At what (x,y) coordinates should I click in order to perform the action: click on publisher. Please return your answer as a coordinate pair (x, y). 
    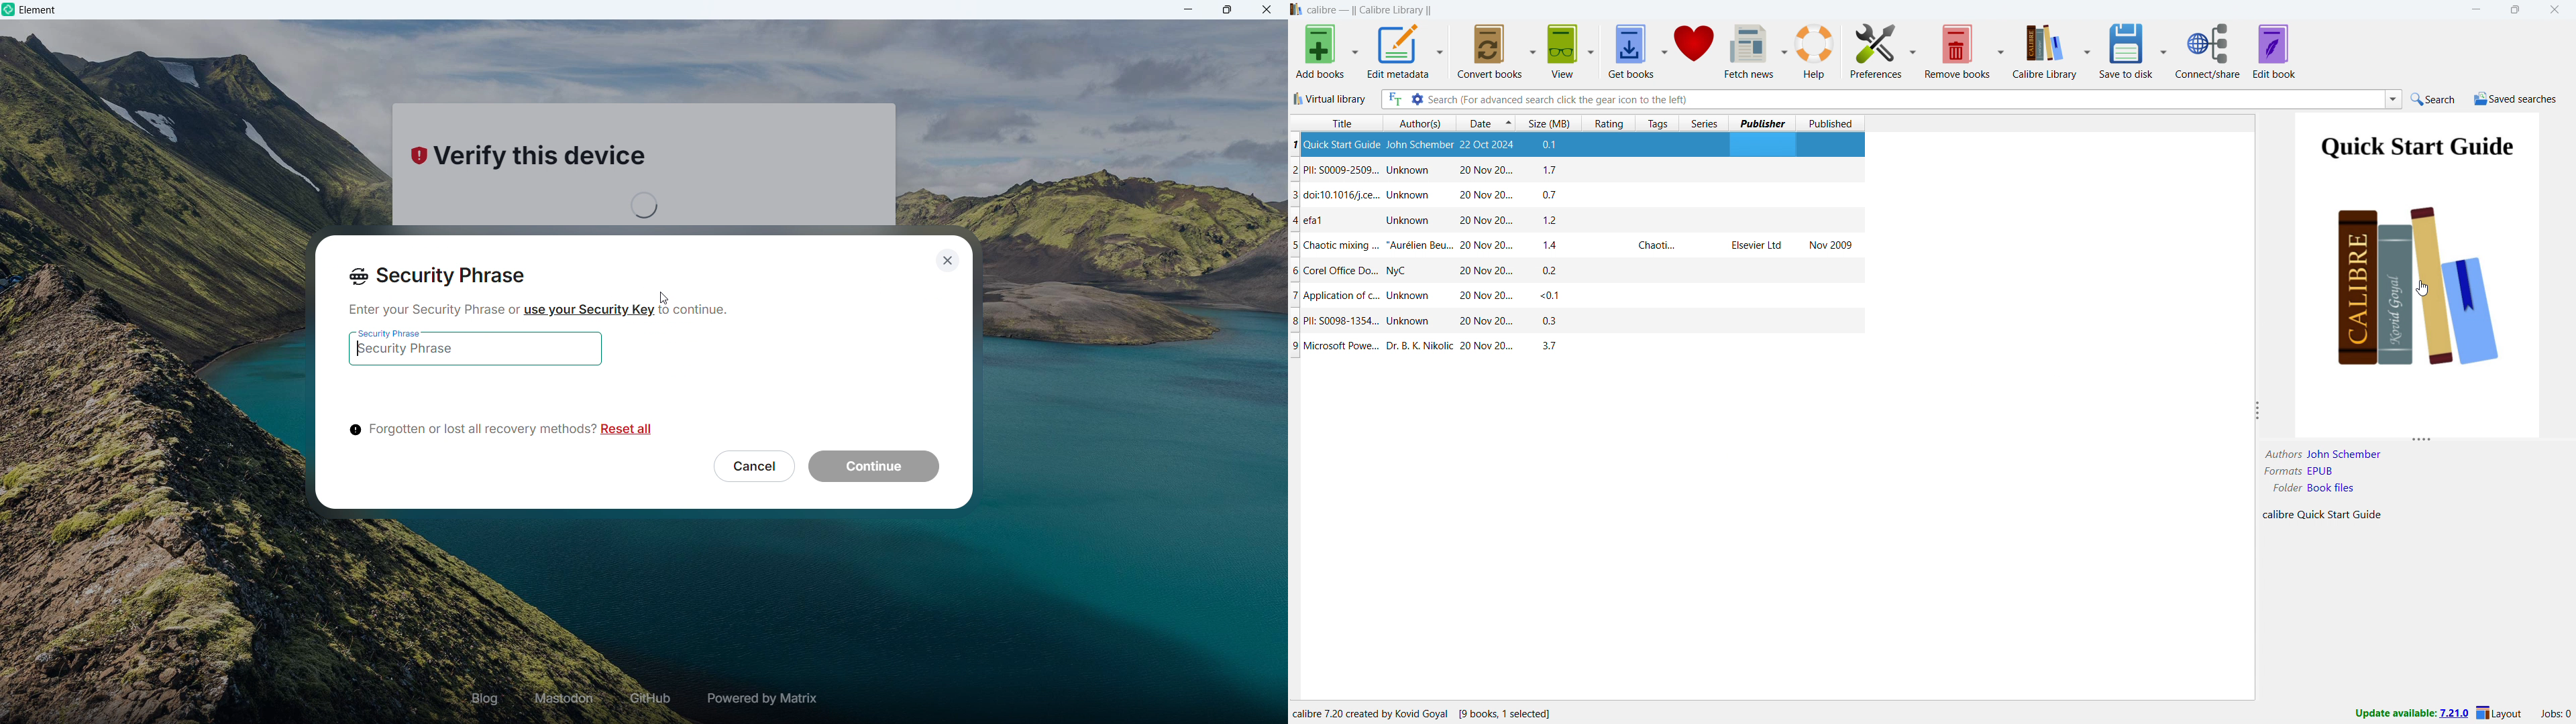
    Looking at the image, I should click on (1761, 122).